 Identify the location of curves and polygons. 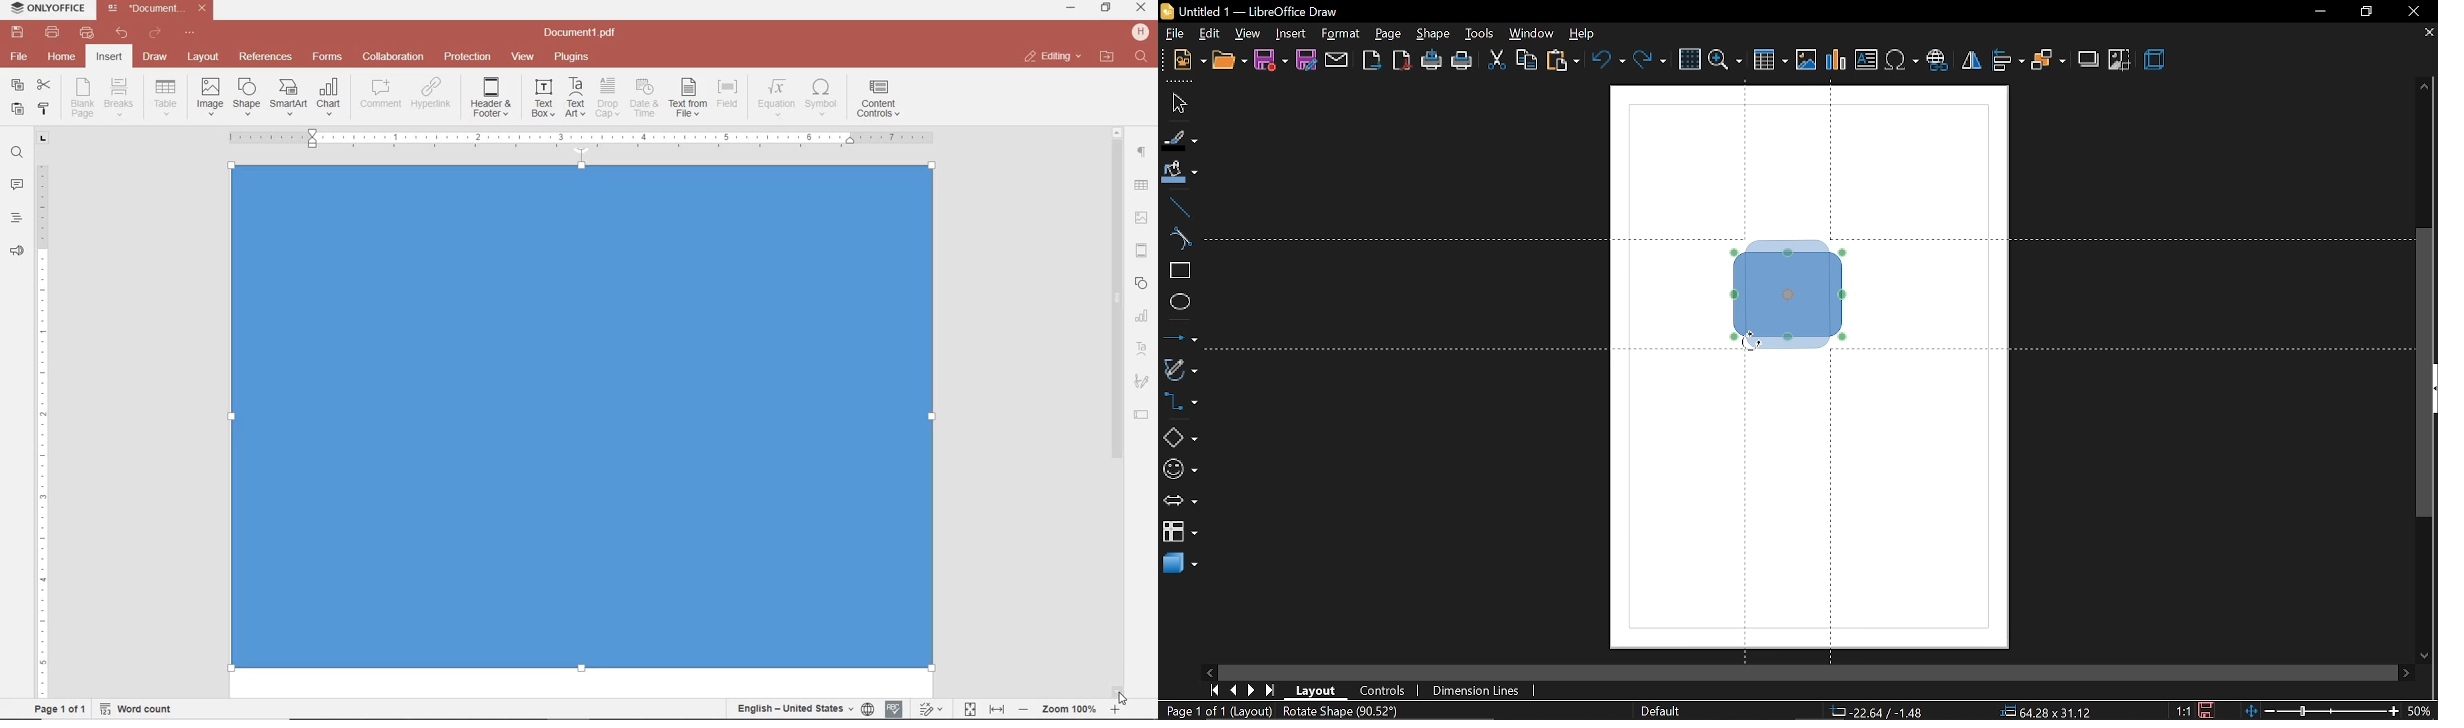
(1179, 370).